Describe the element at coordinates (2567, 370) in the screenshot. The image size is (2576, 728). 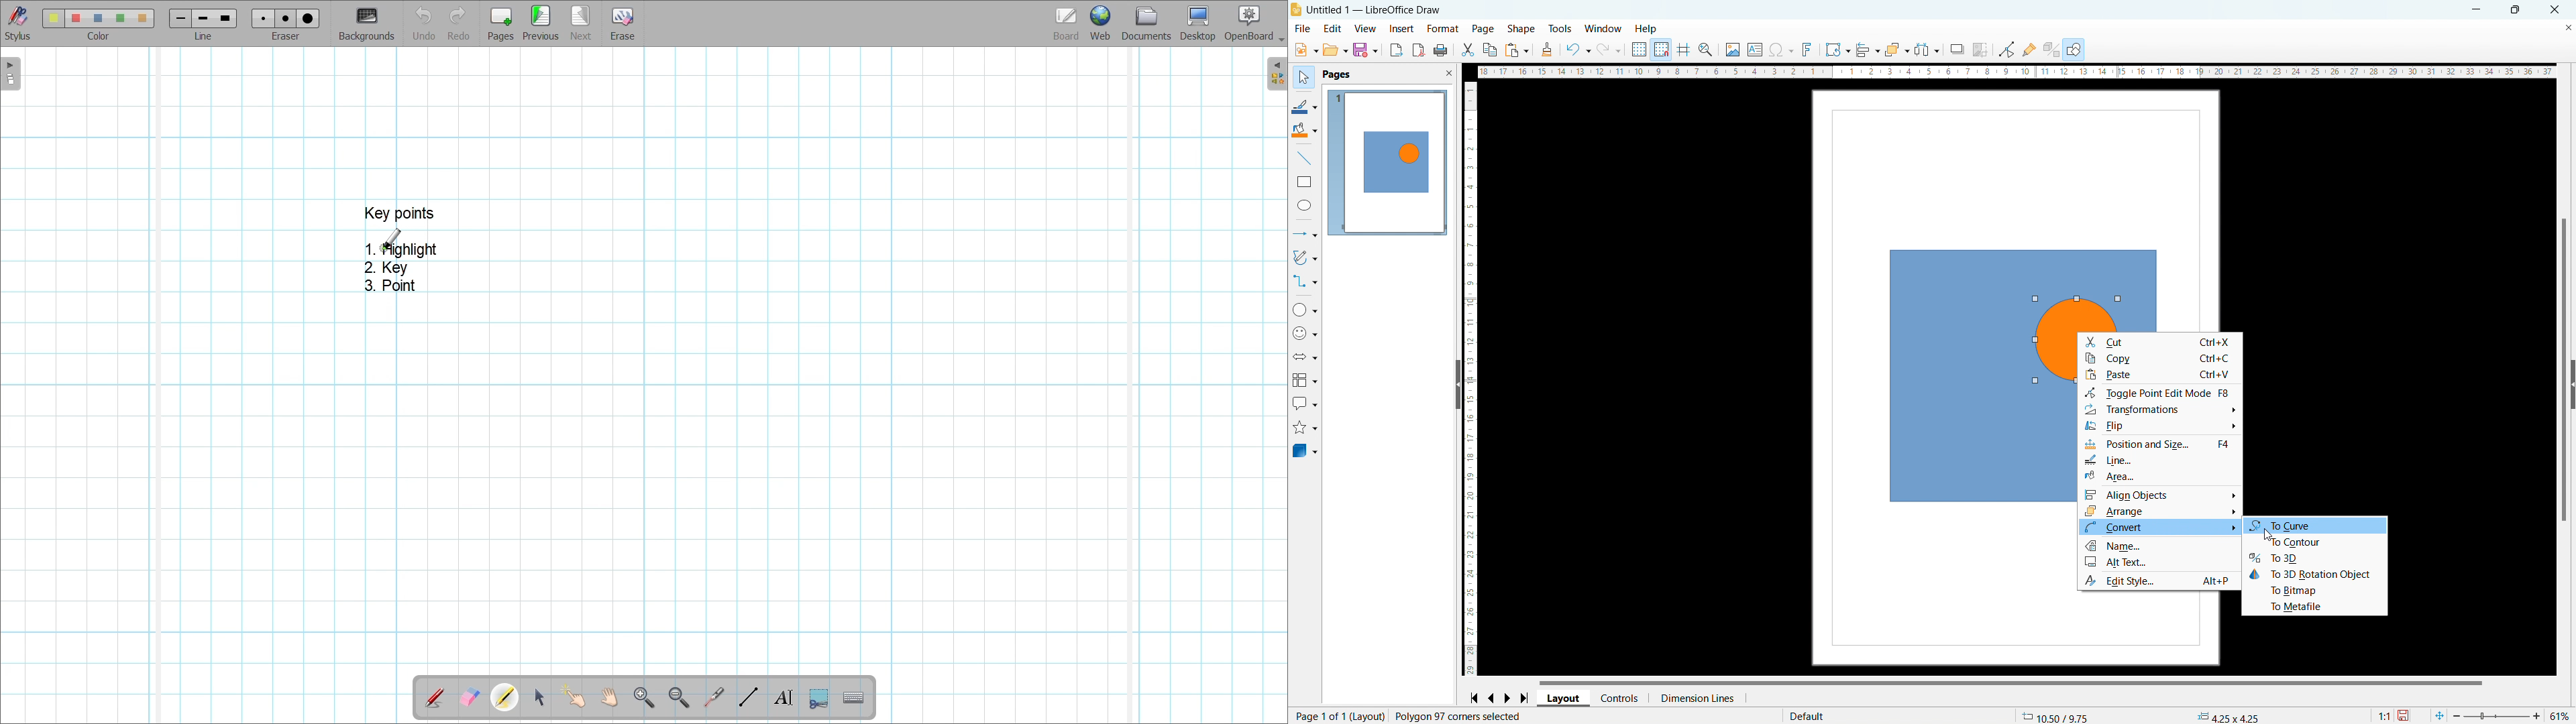
I see `vertical scrollbar` at that location.